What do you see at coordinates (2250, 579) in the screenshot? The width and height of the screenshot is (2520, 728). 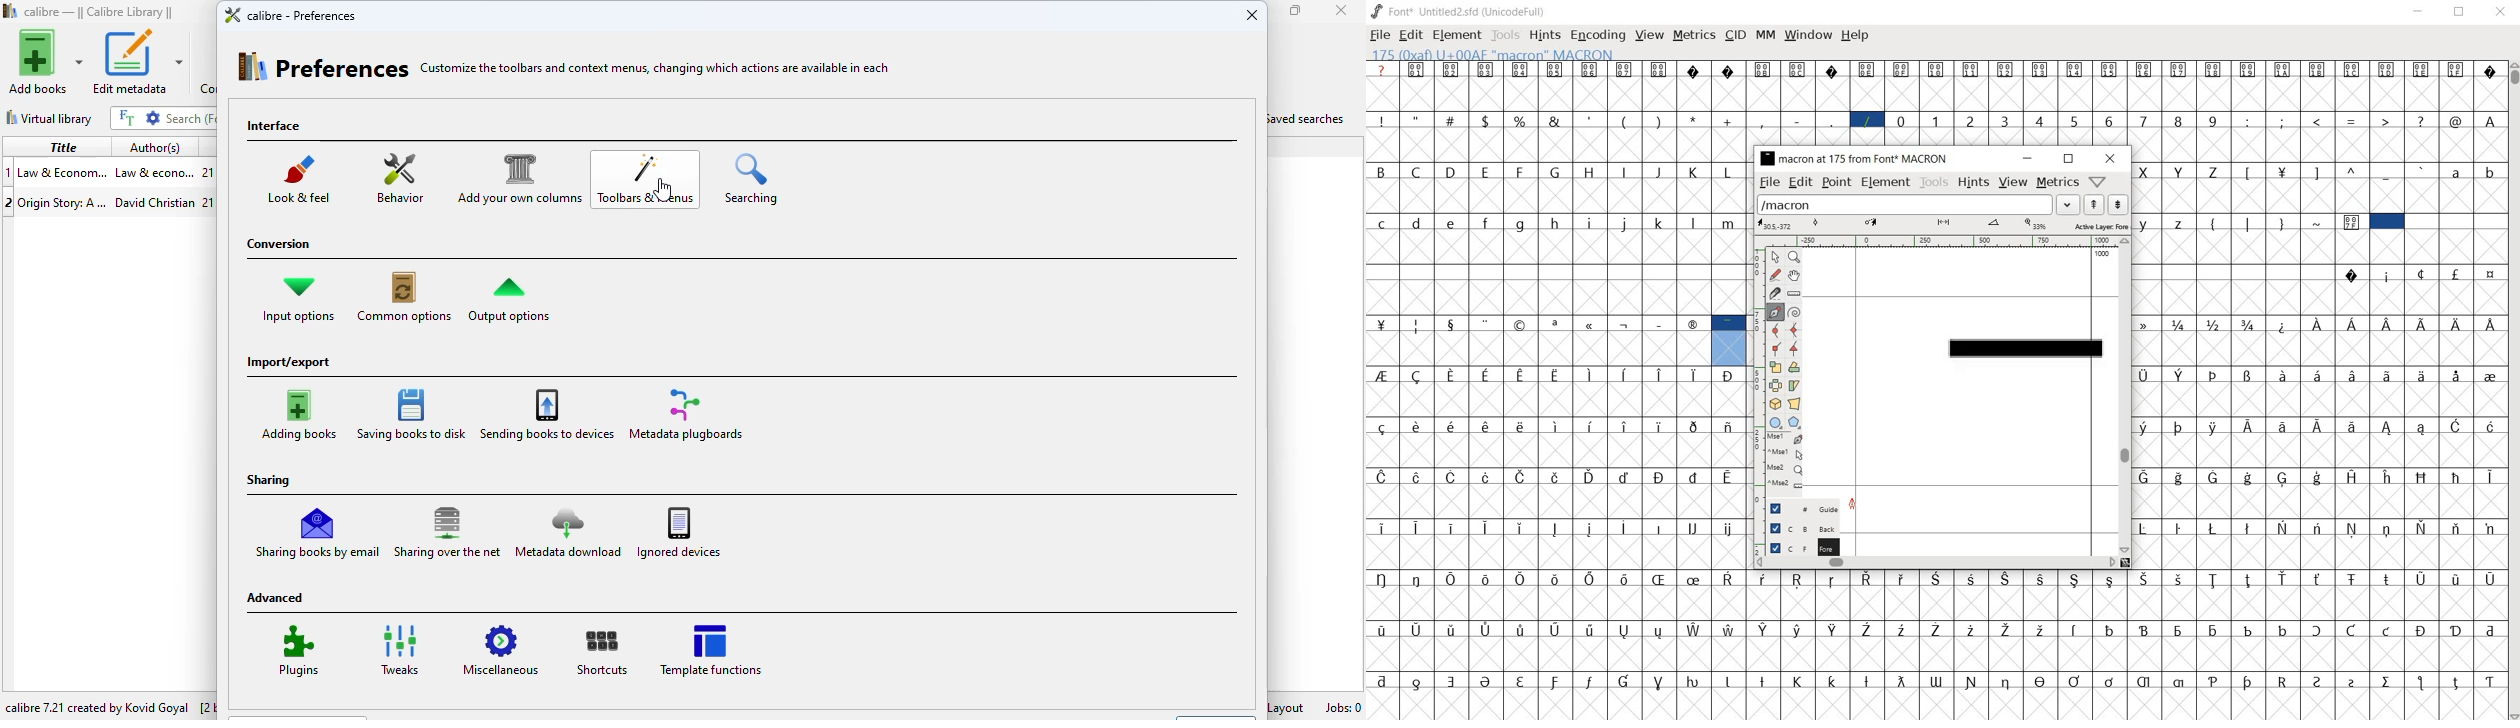 I see `Symbol` at bounding box center [2250, 579].